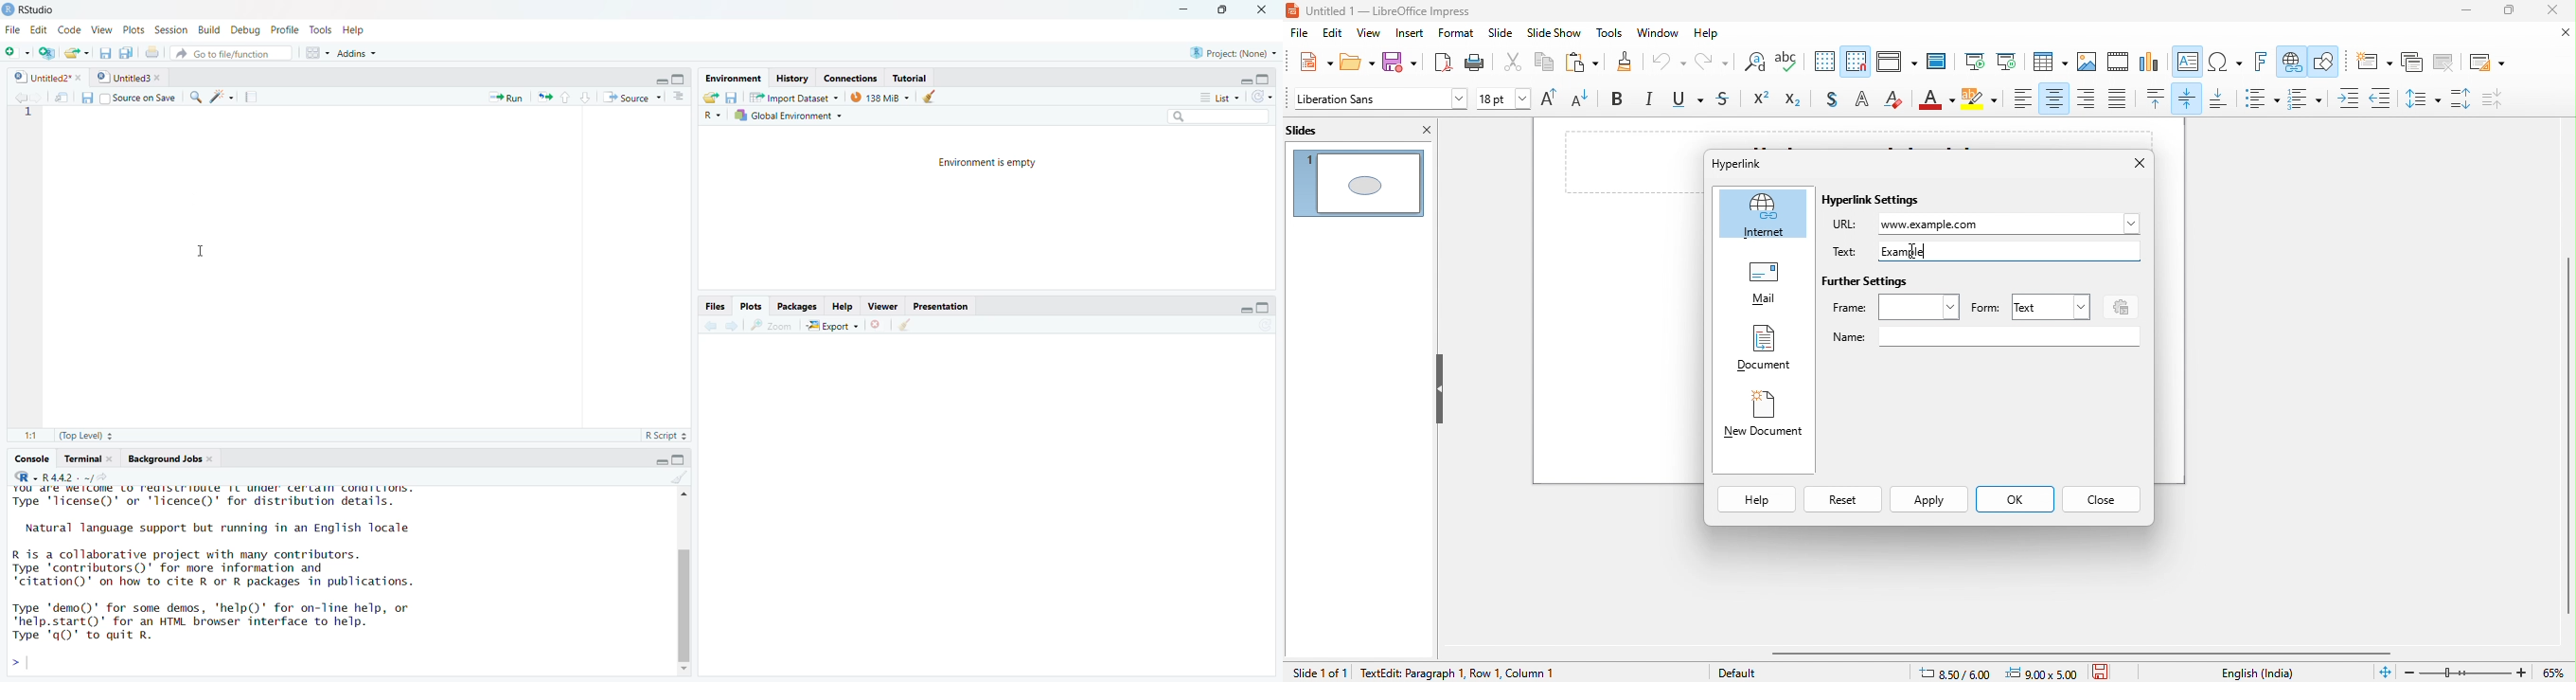 This screenshot has width=2576, height=700. I want to click on undo, so click(1669, 65).